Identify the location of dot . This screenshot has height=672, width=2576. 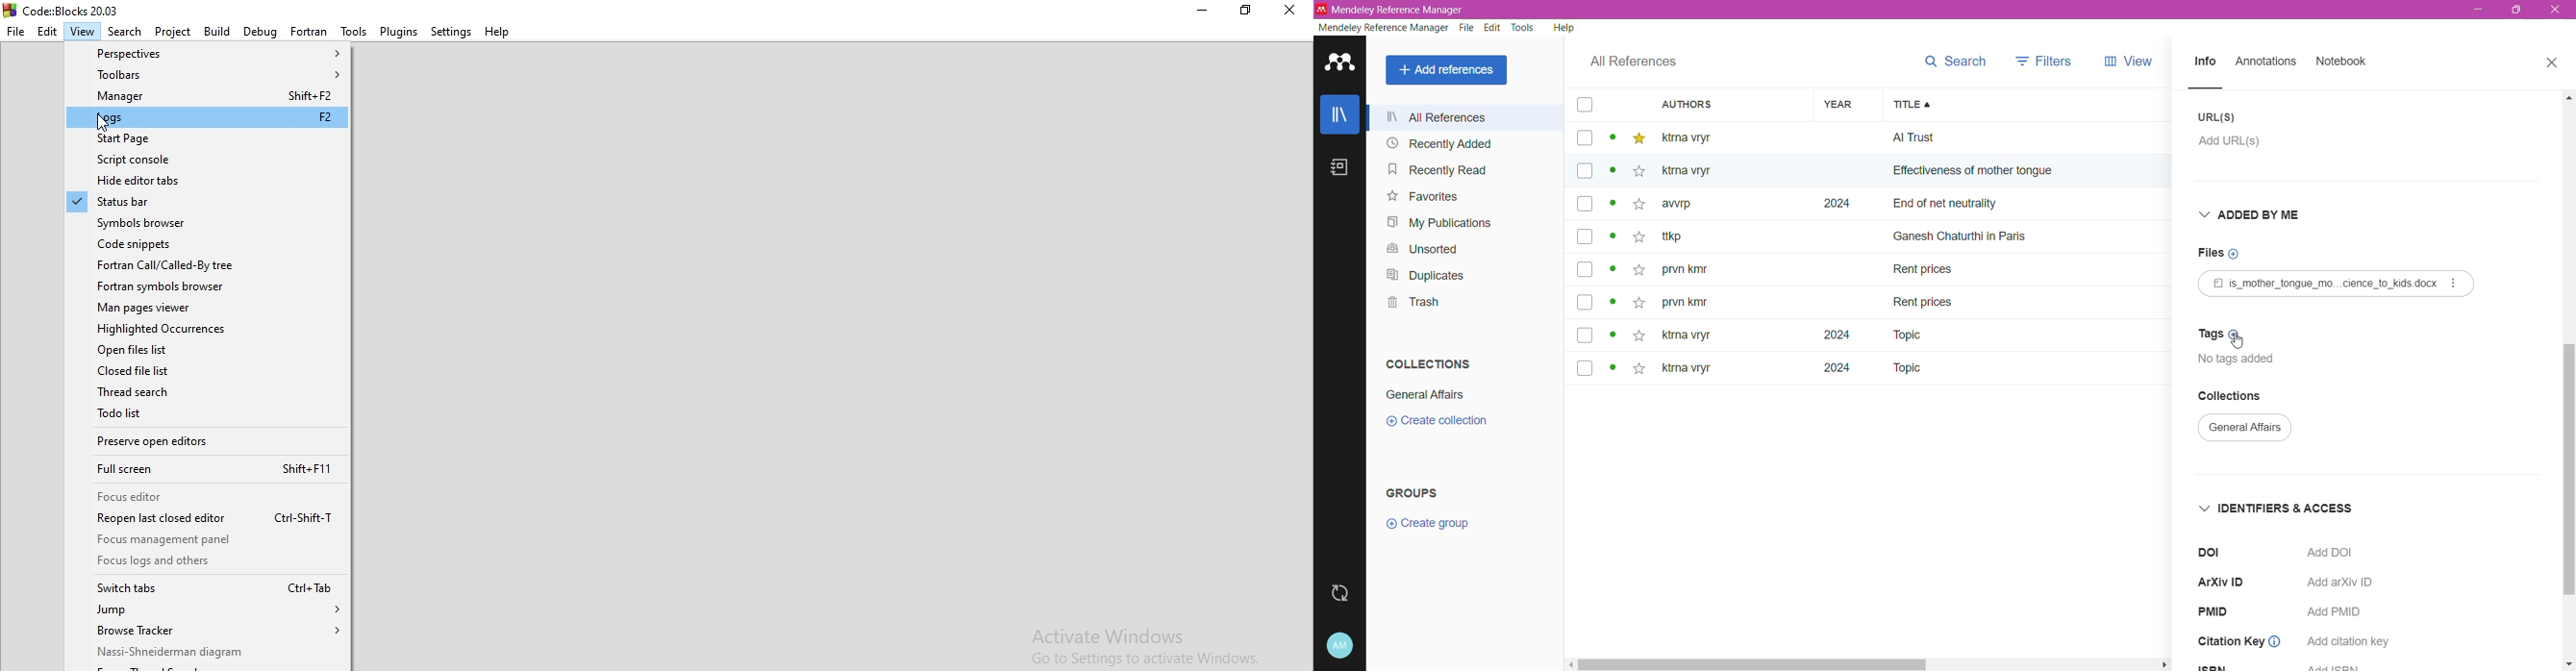
(1609, 175).